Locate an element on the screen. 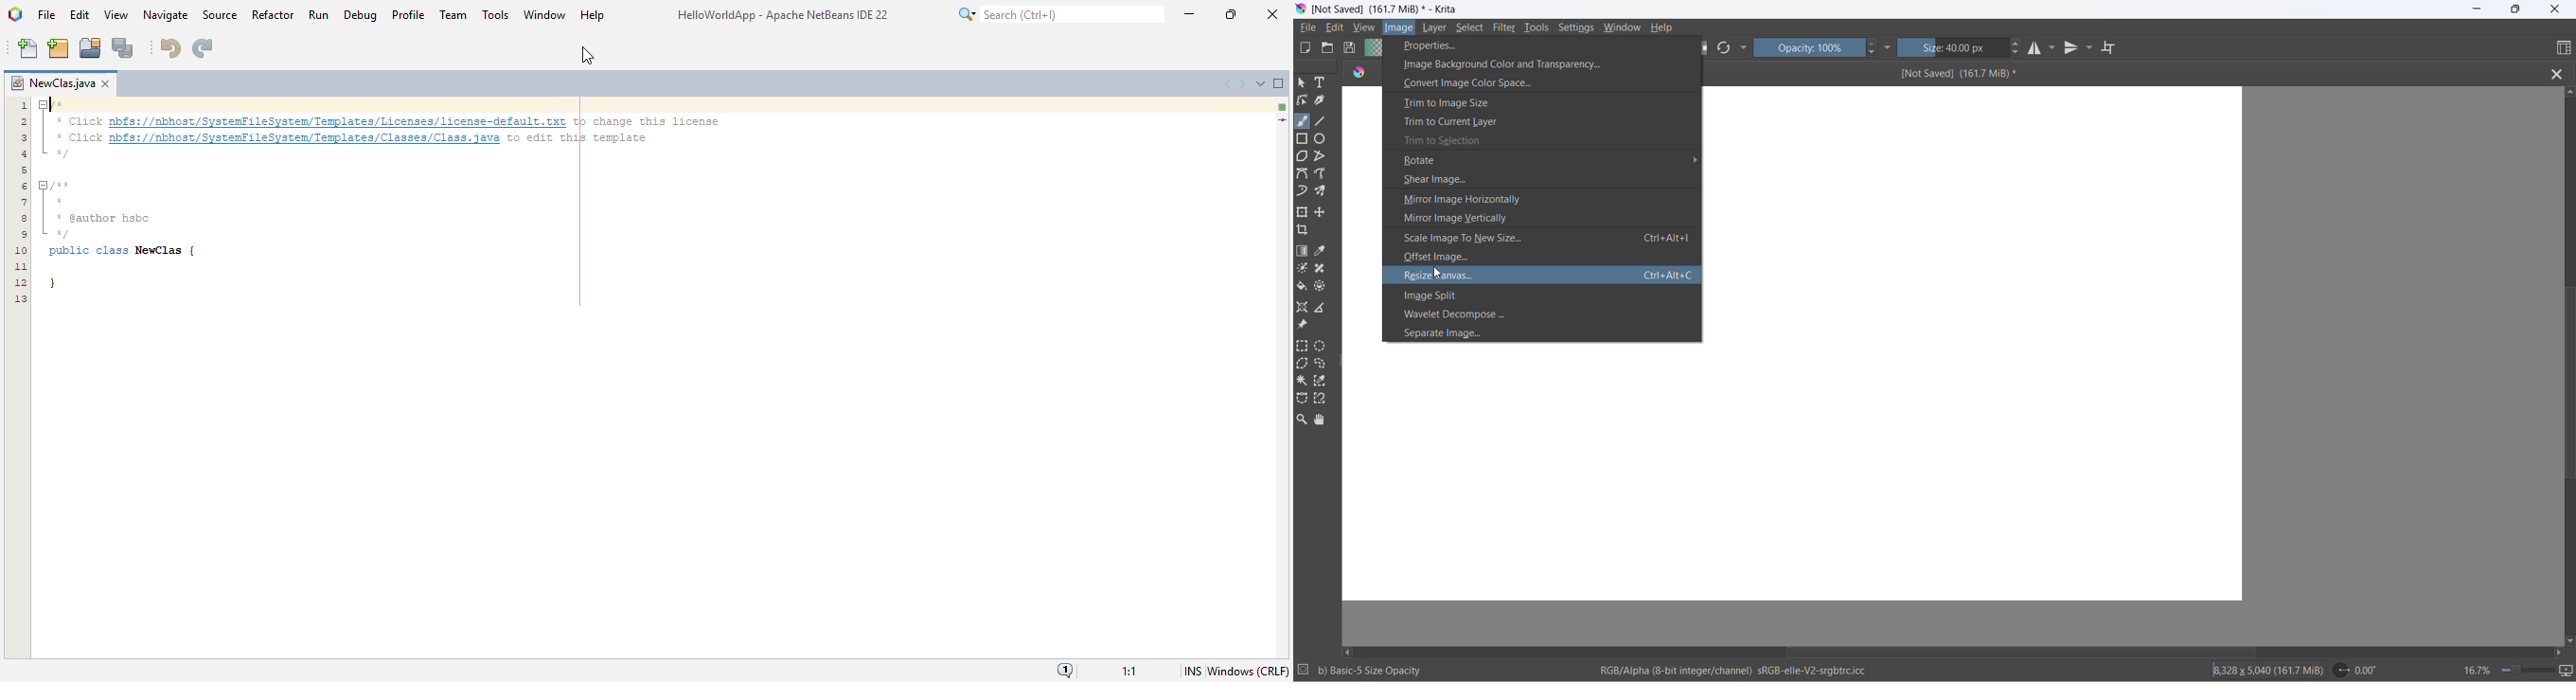  horizontal mirror tool is located at coordinates (2038, 49).